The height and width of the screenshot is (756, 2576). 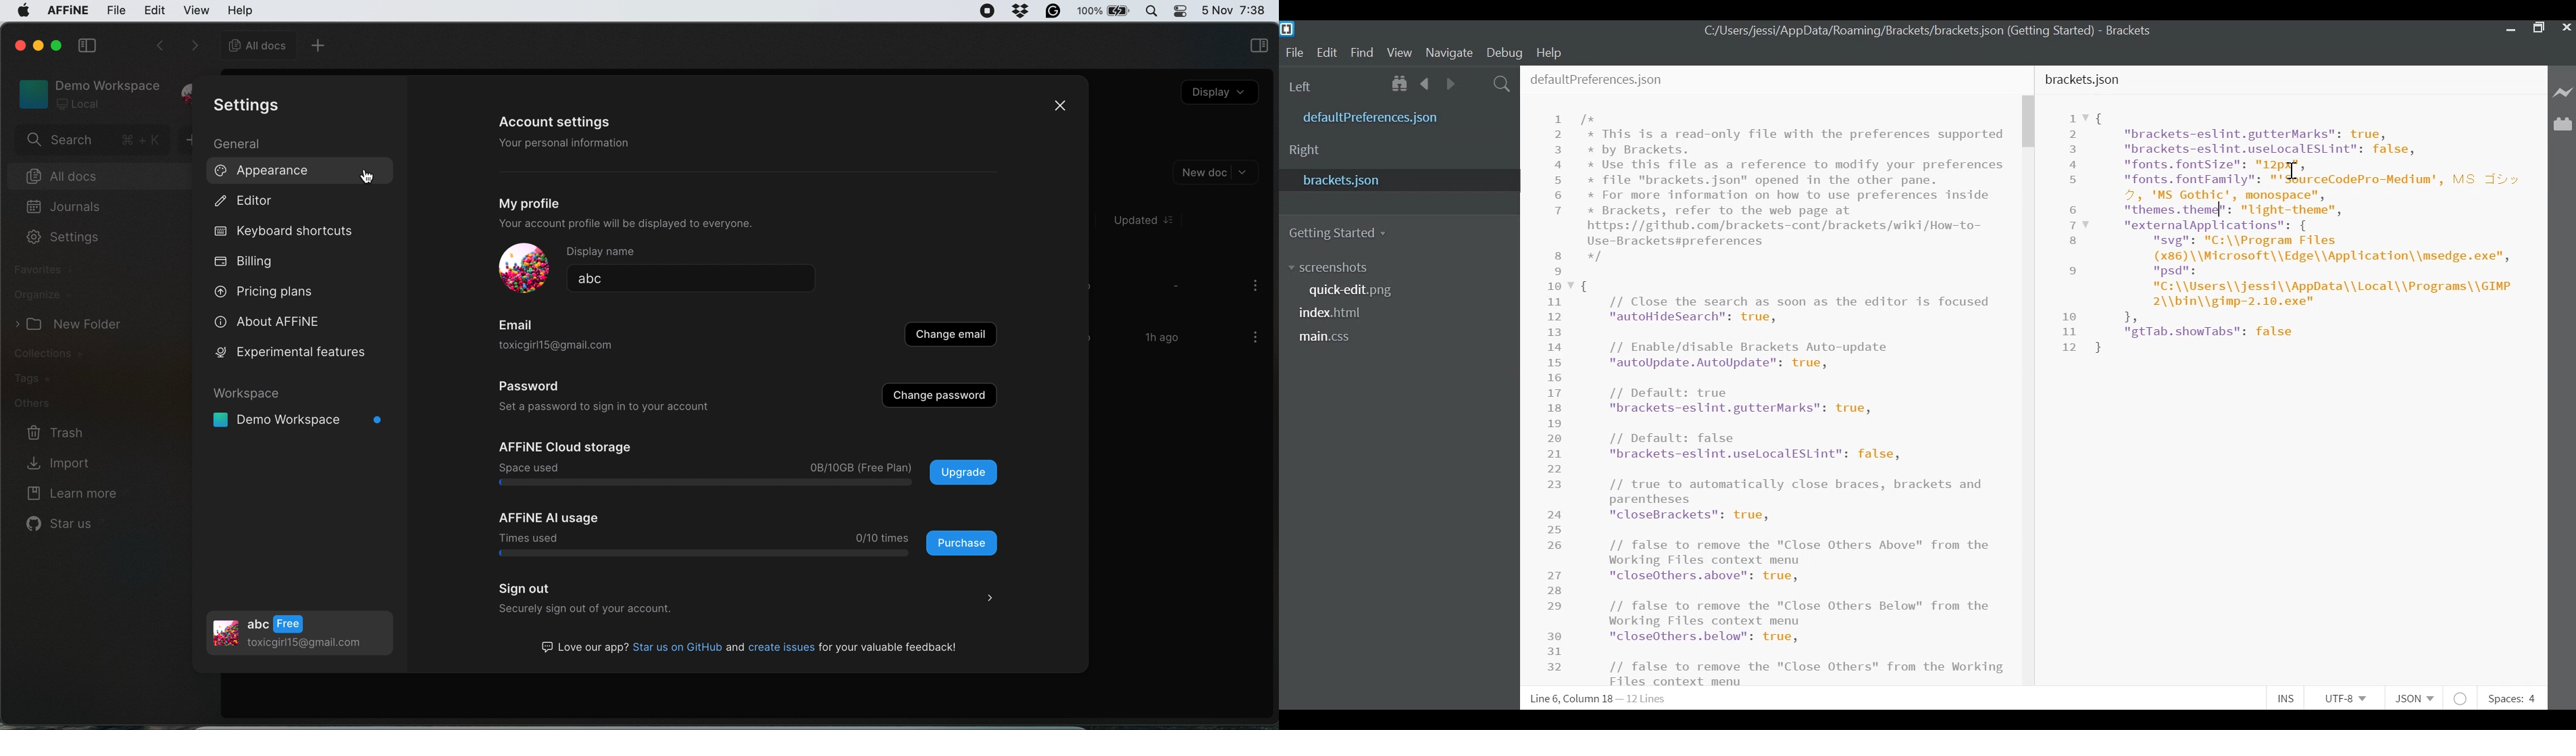 I want to click on display, so click(x=1221, y=94).